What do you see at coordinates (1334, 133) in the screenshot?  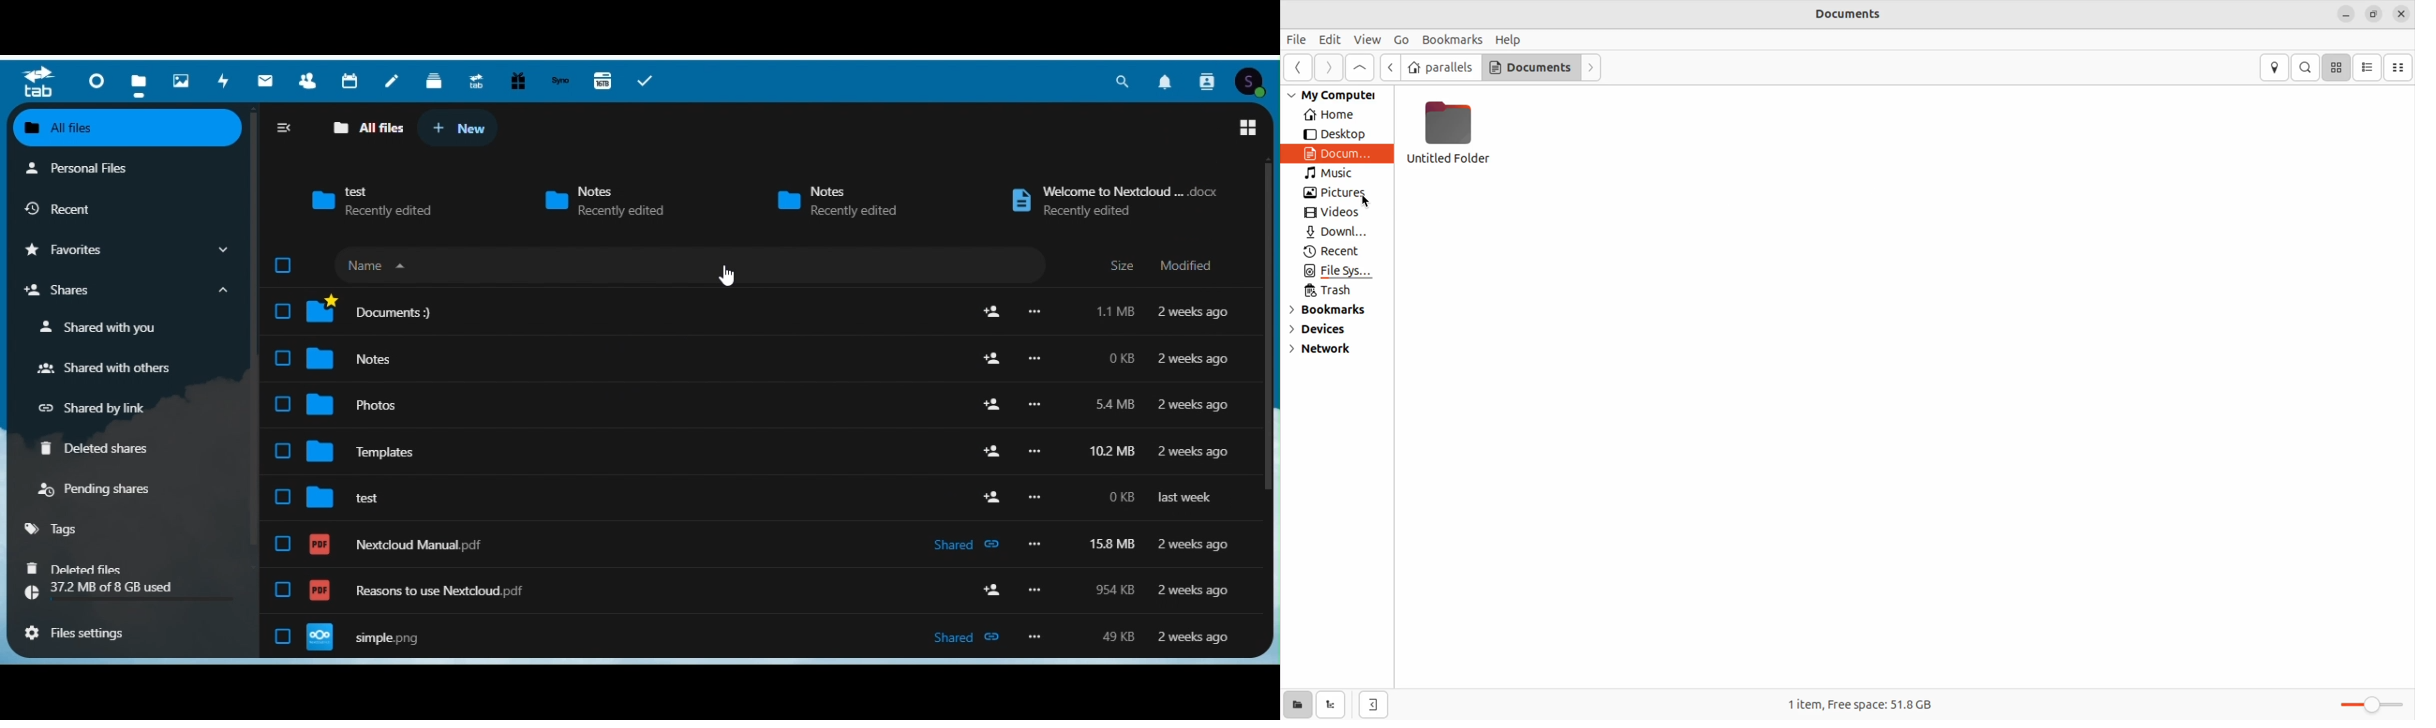 I see `Desktop` at bounding box center [1334, 133].